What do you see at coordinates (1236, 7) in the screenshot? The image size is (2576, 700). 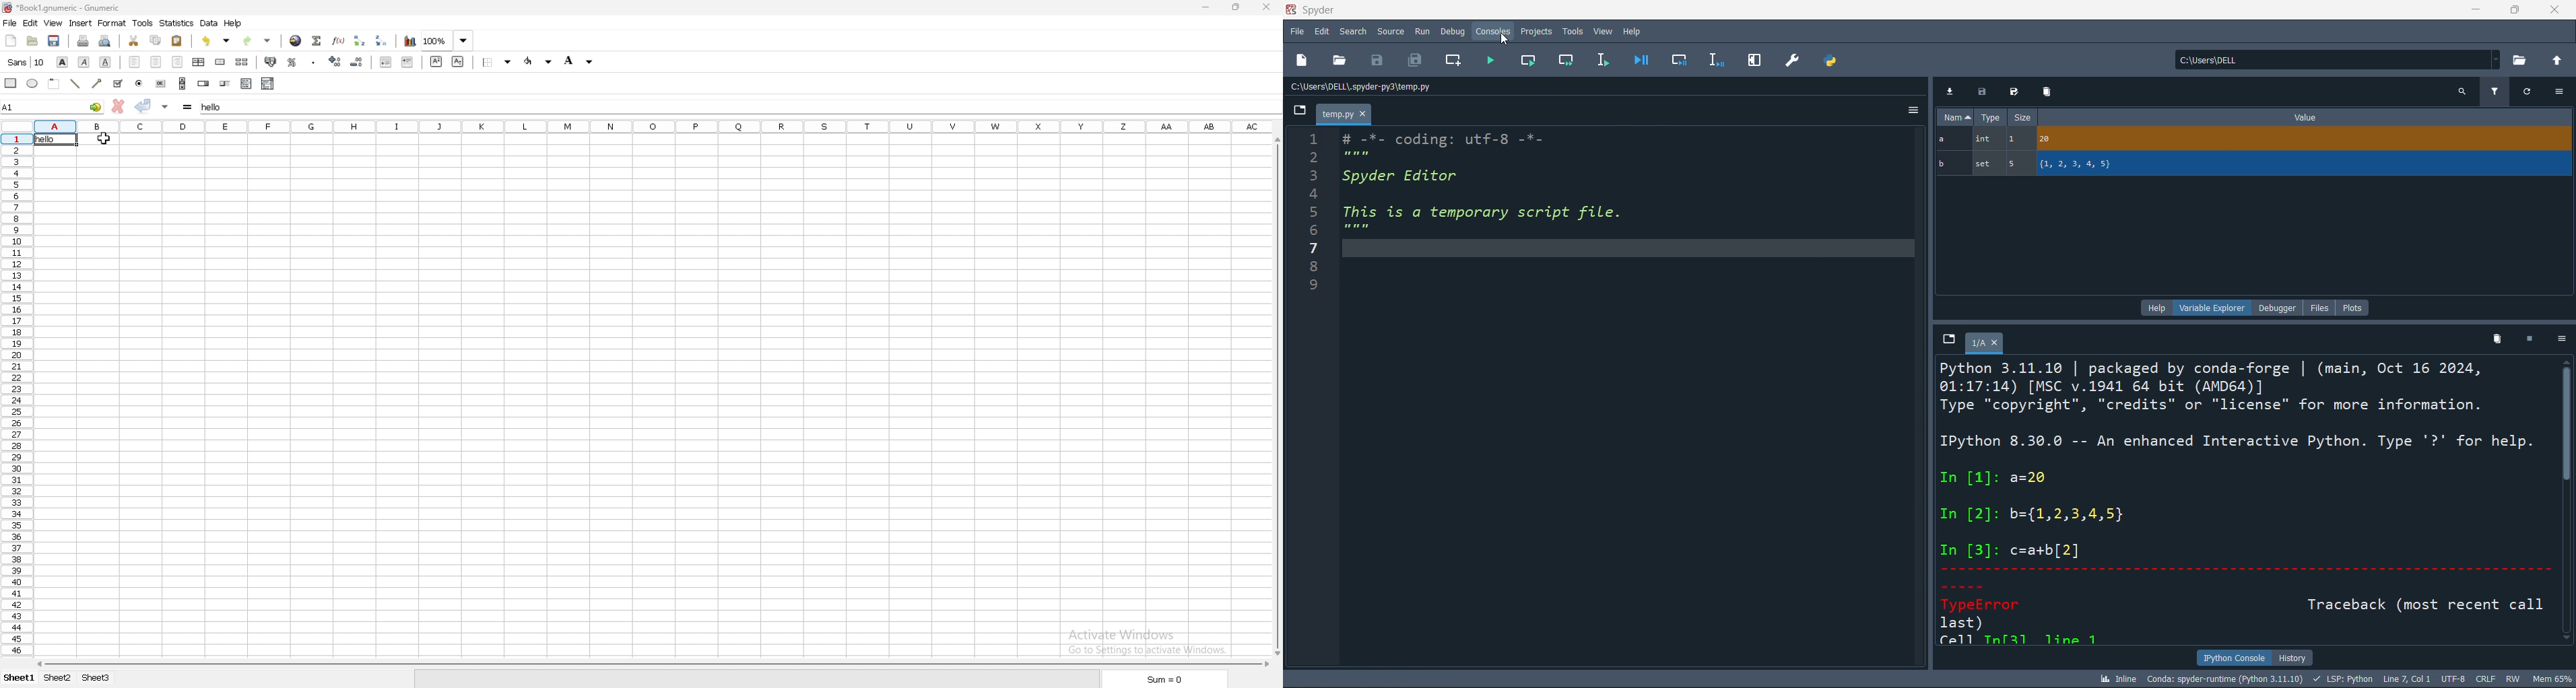 I see `resize` at bounding box center [1236, 7].